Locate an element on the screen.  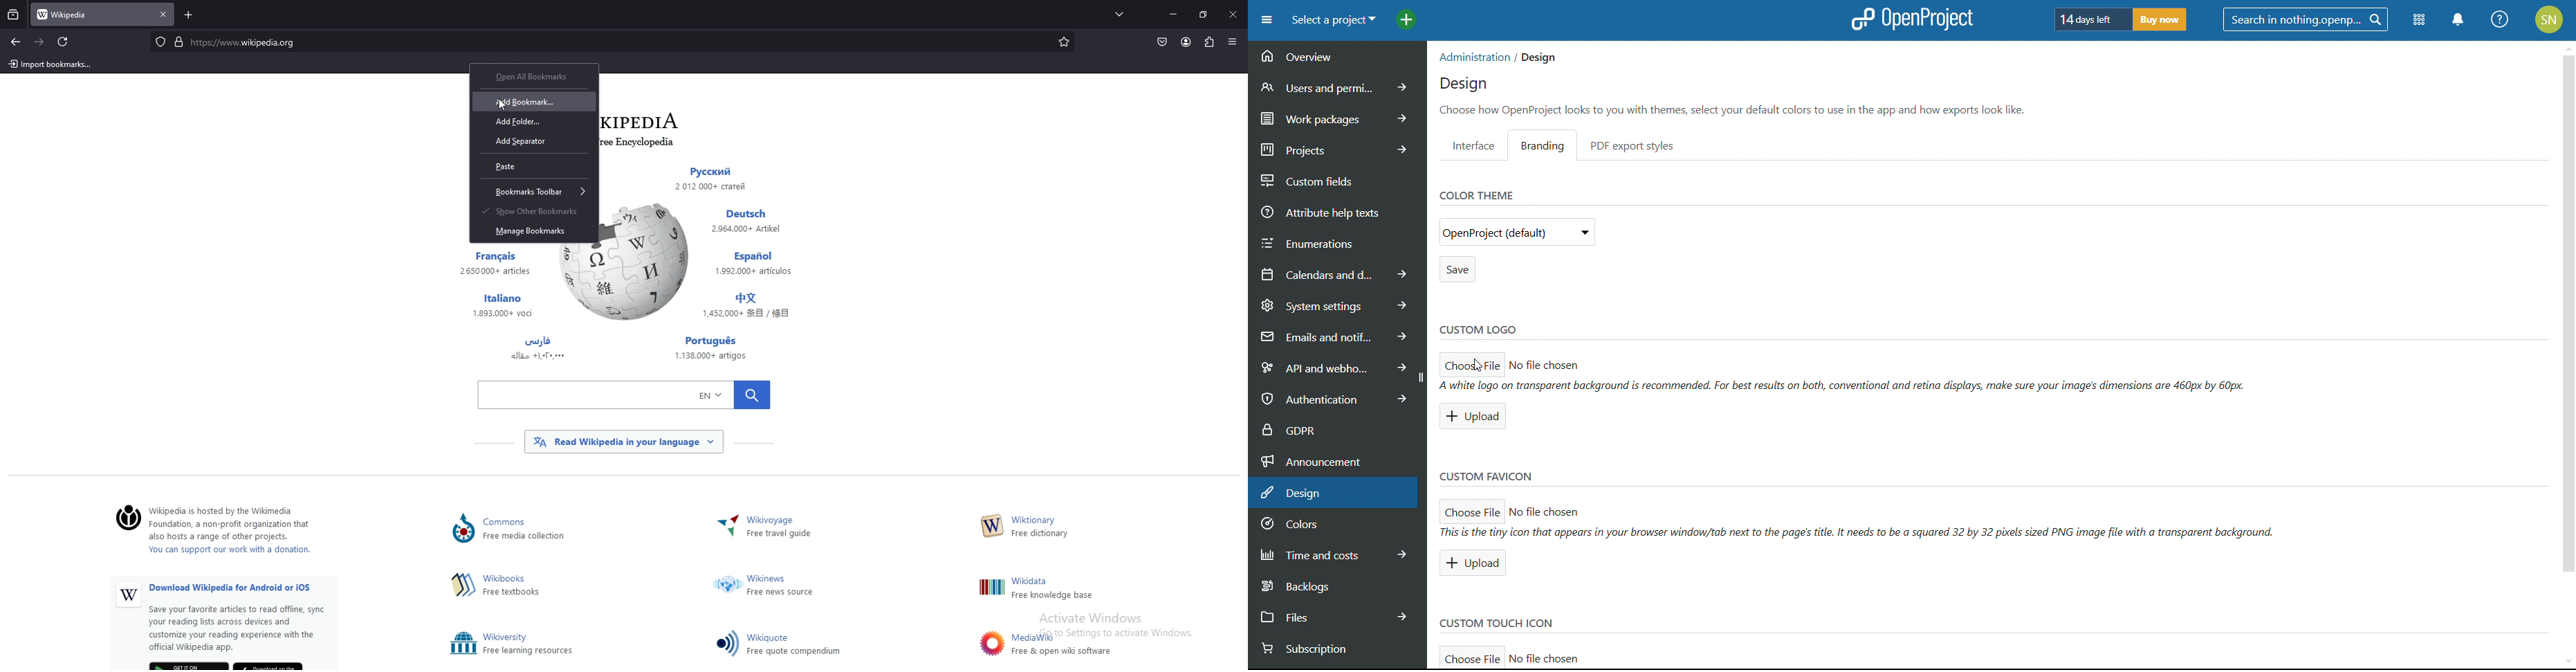
~ Wikivoyage
Free travel guide is located at coordinates (785, 528).